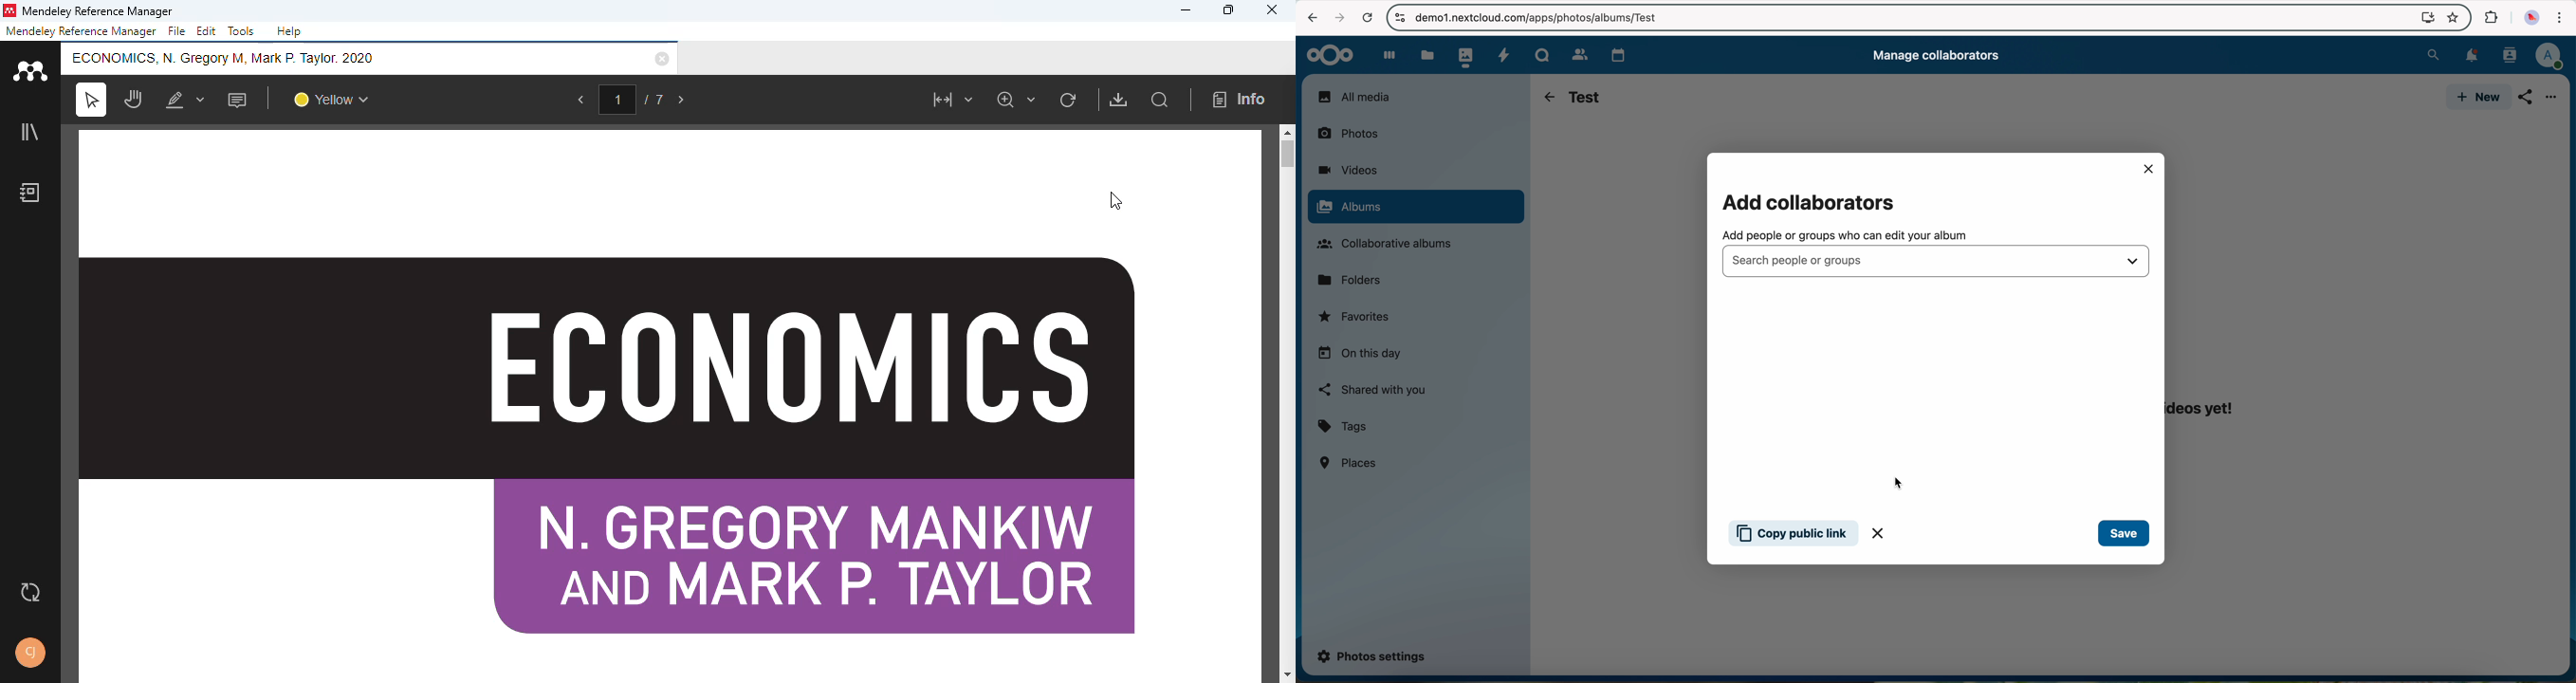 Image resolution: width=2576 pixels, height=700 pixels. What do you see at coordinates (1416, 208) in the screenshot?
I see `click on albums` at bounding box center [1416, 208].